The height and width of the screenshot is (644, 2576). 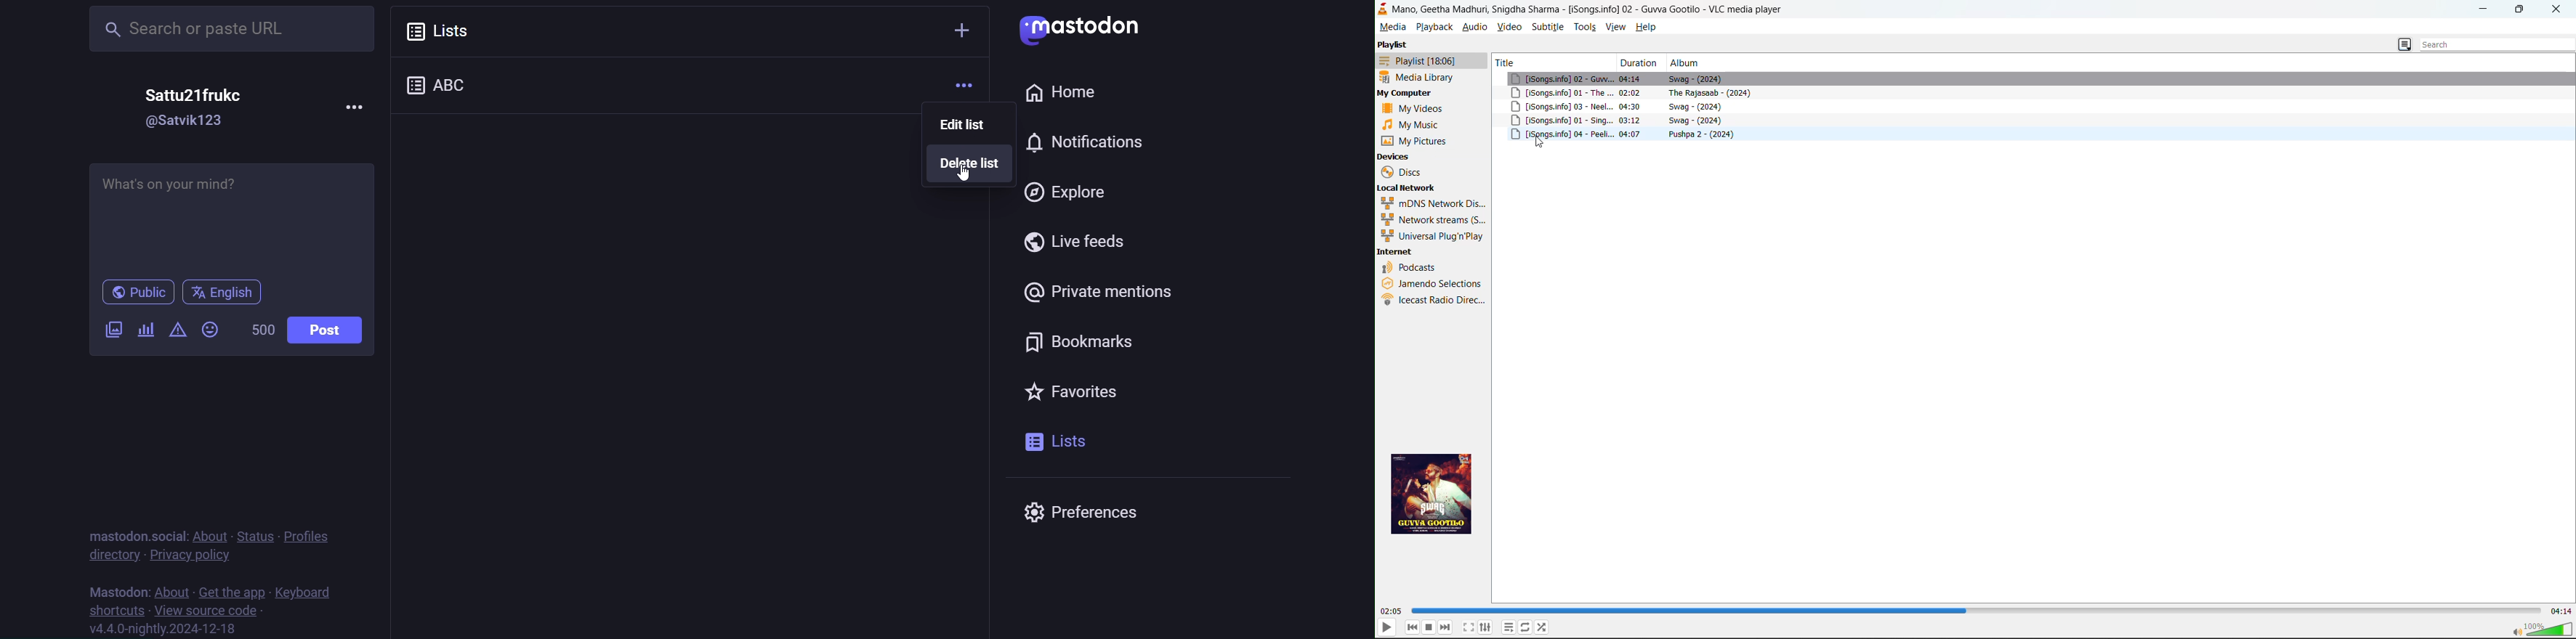 I want to click on search, so click(x=2492, y=46).